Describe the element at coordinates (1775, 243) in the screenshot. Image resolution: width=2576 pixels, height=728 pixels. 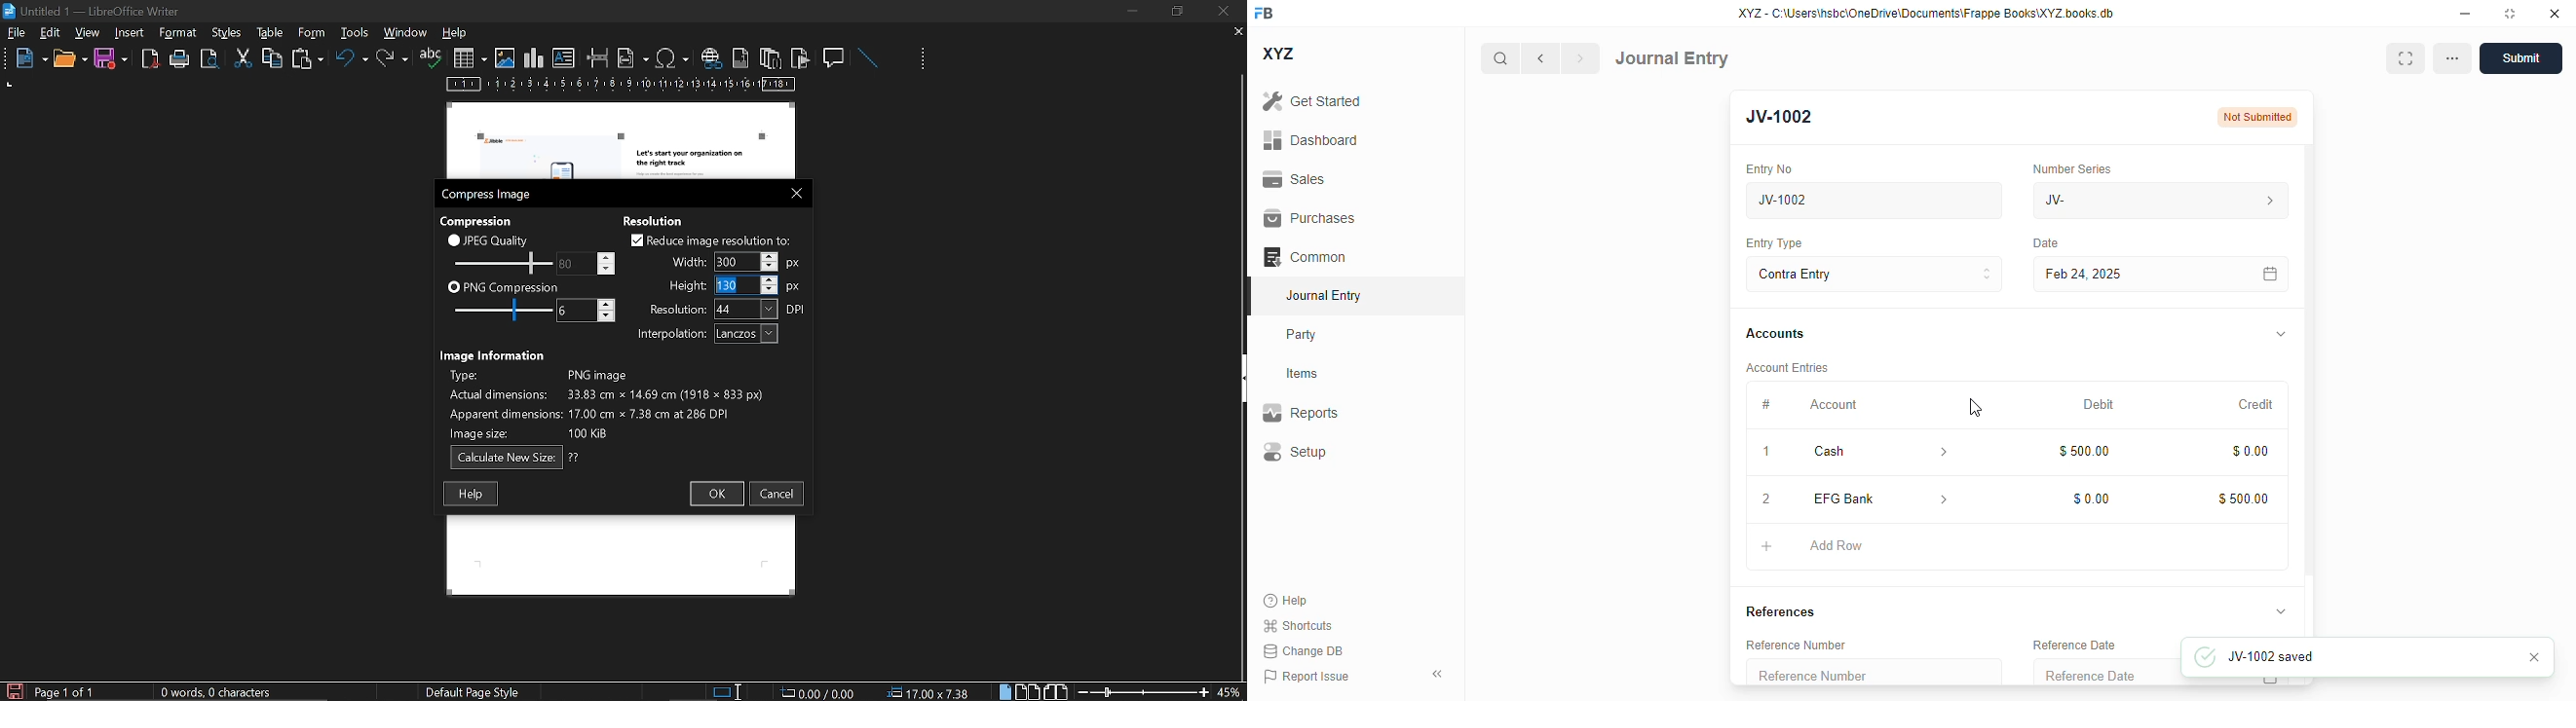
I see `entry type` at that location.